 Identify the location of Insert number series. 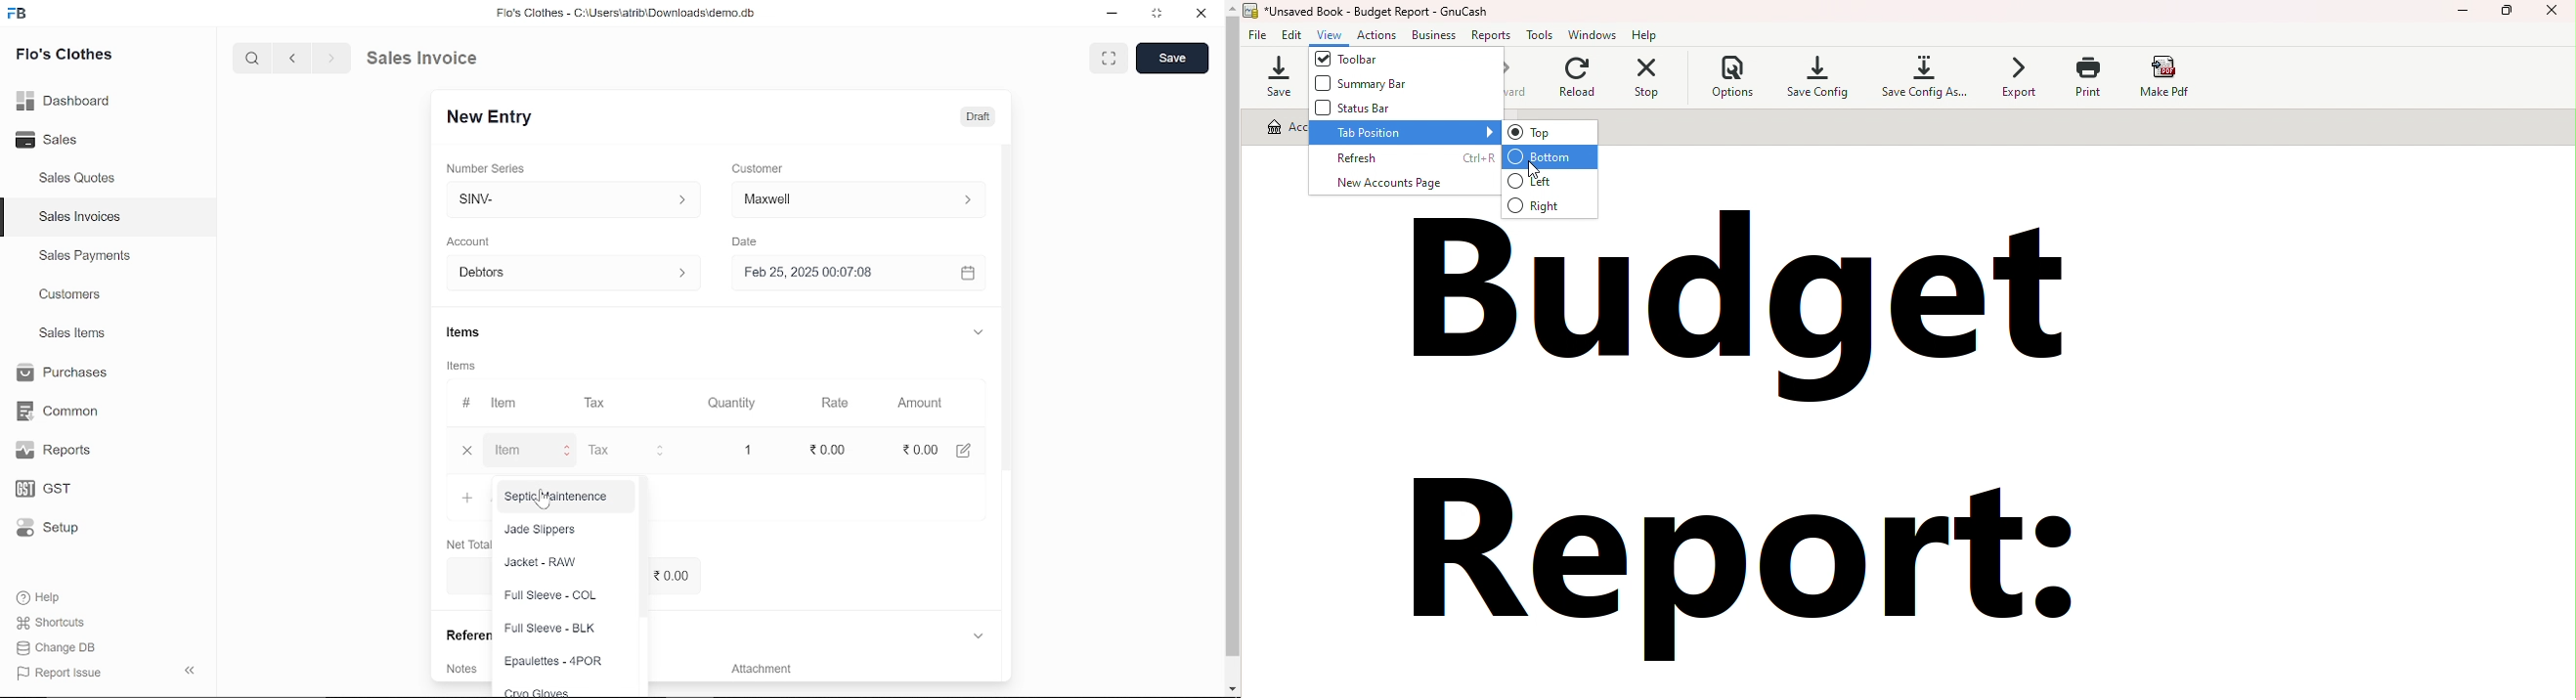
(583, 197).